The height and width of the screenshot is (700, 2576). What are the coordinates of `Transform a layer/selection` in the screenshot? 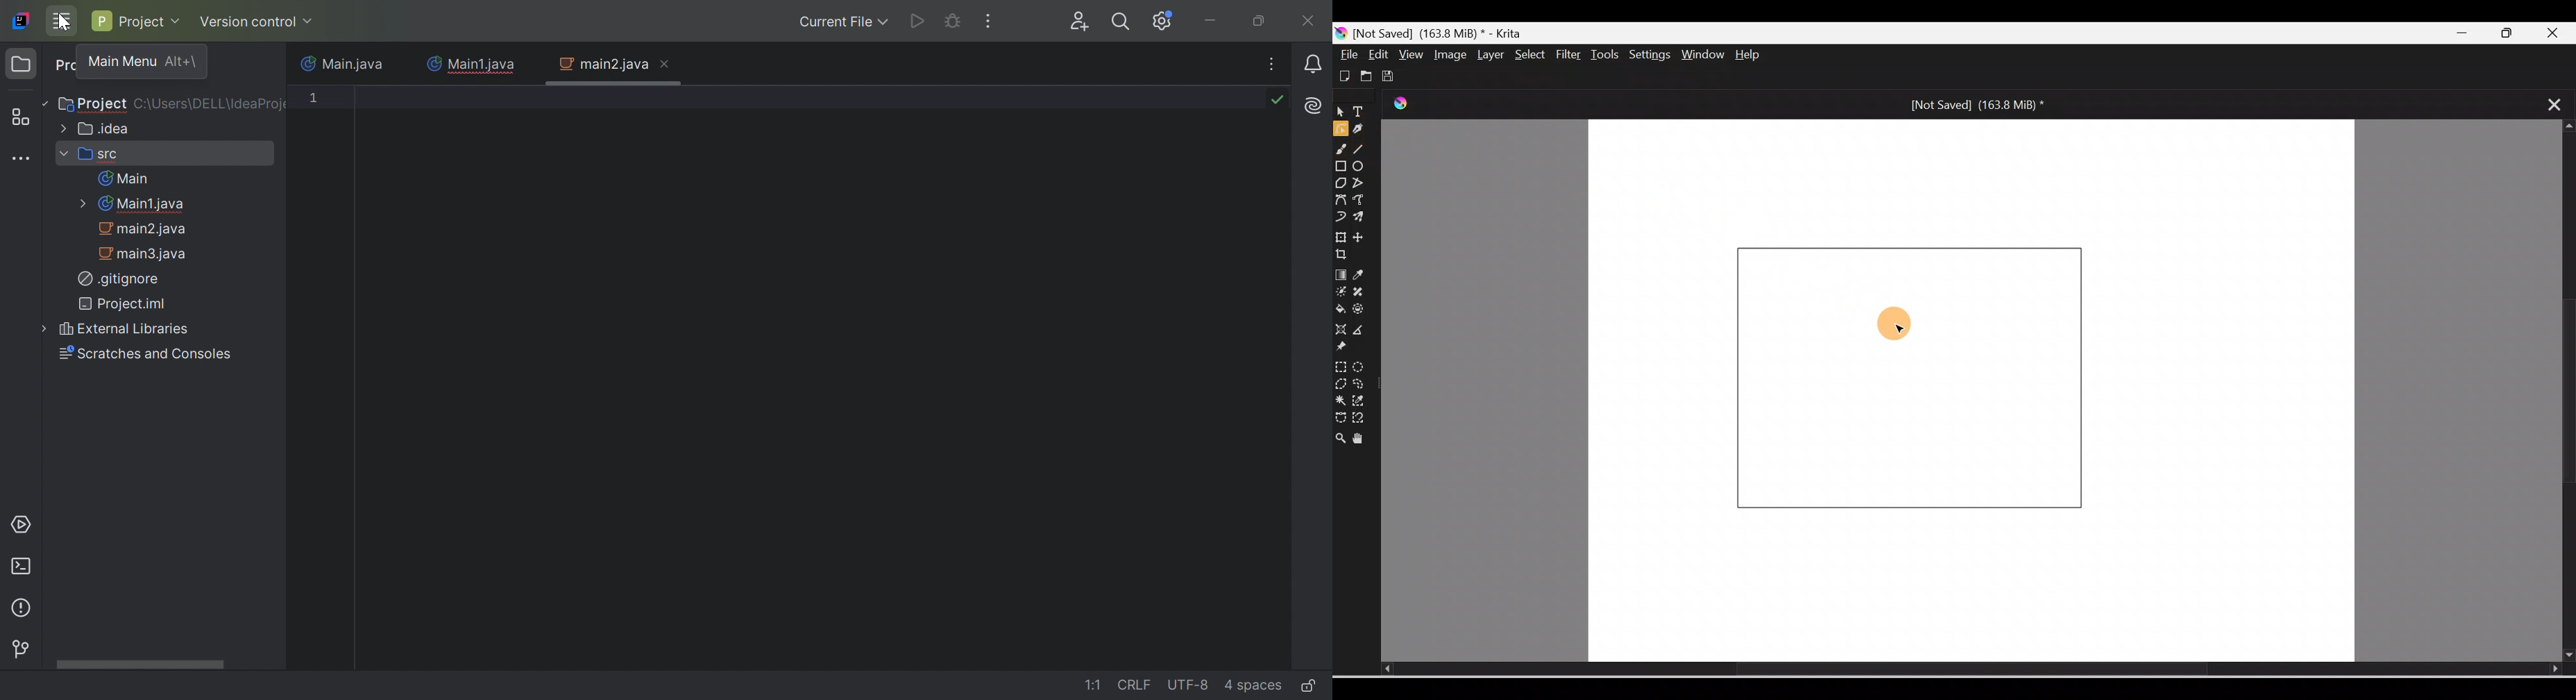 It's located at (1341, 235).